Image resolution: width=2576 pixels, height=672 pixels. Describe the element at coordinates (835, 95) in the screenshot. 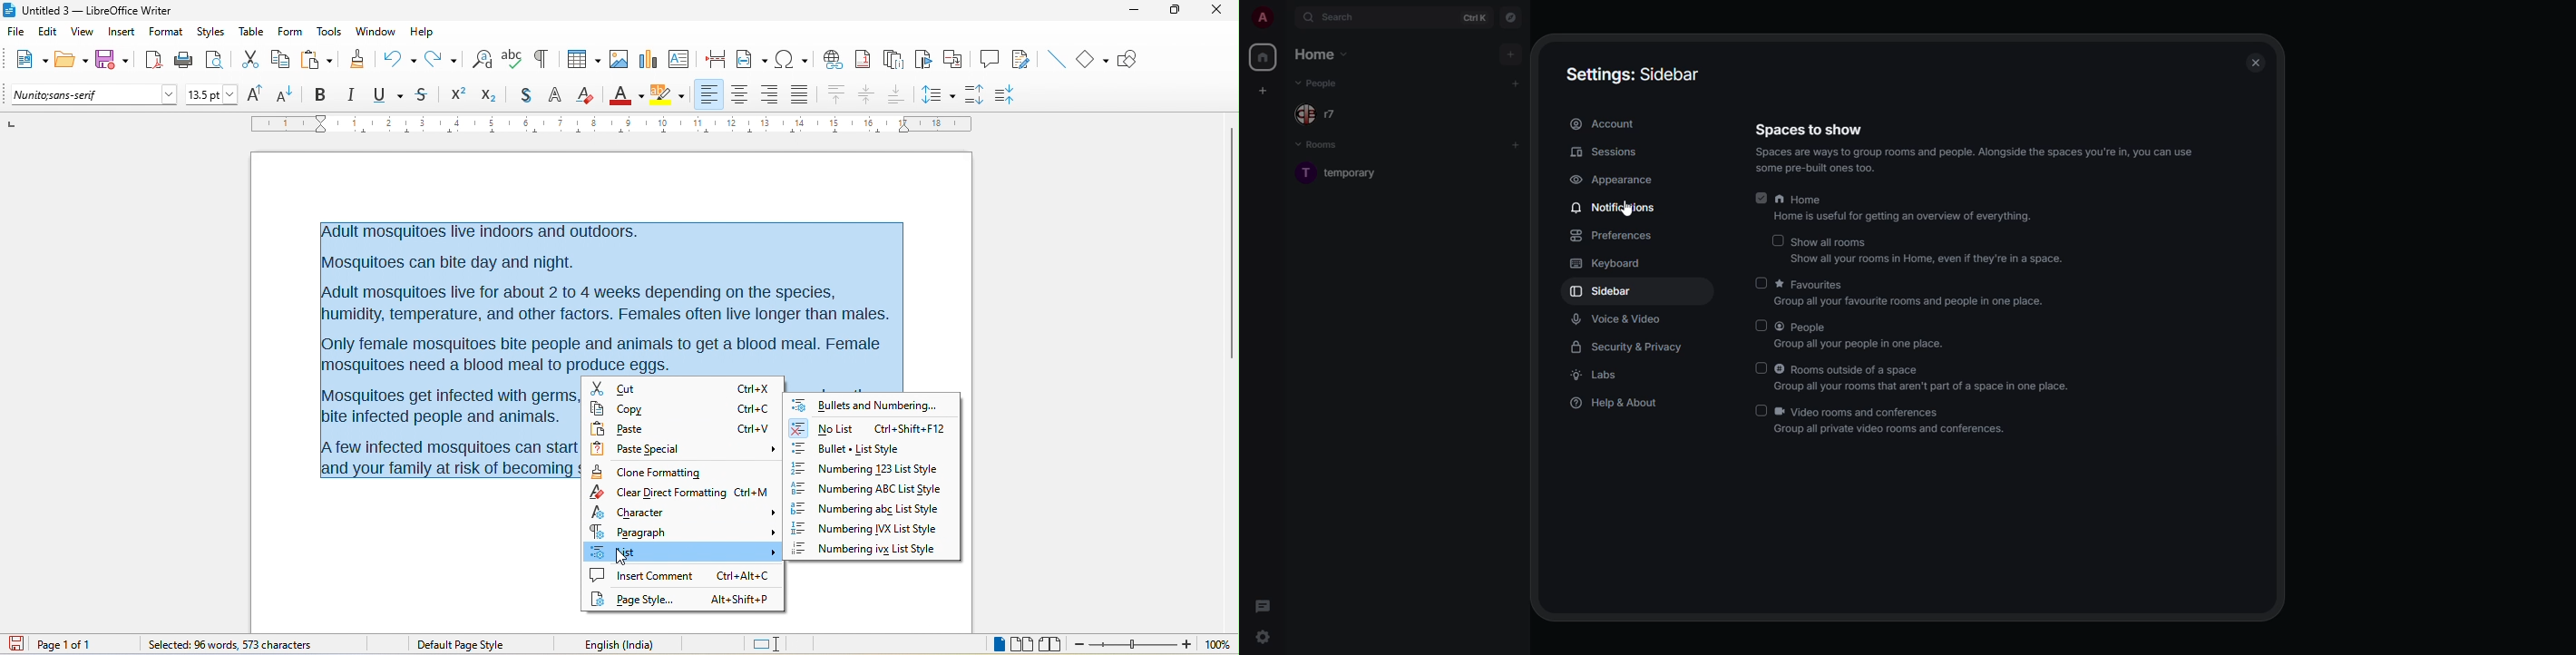

I see `align top` at that location.